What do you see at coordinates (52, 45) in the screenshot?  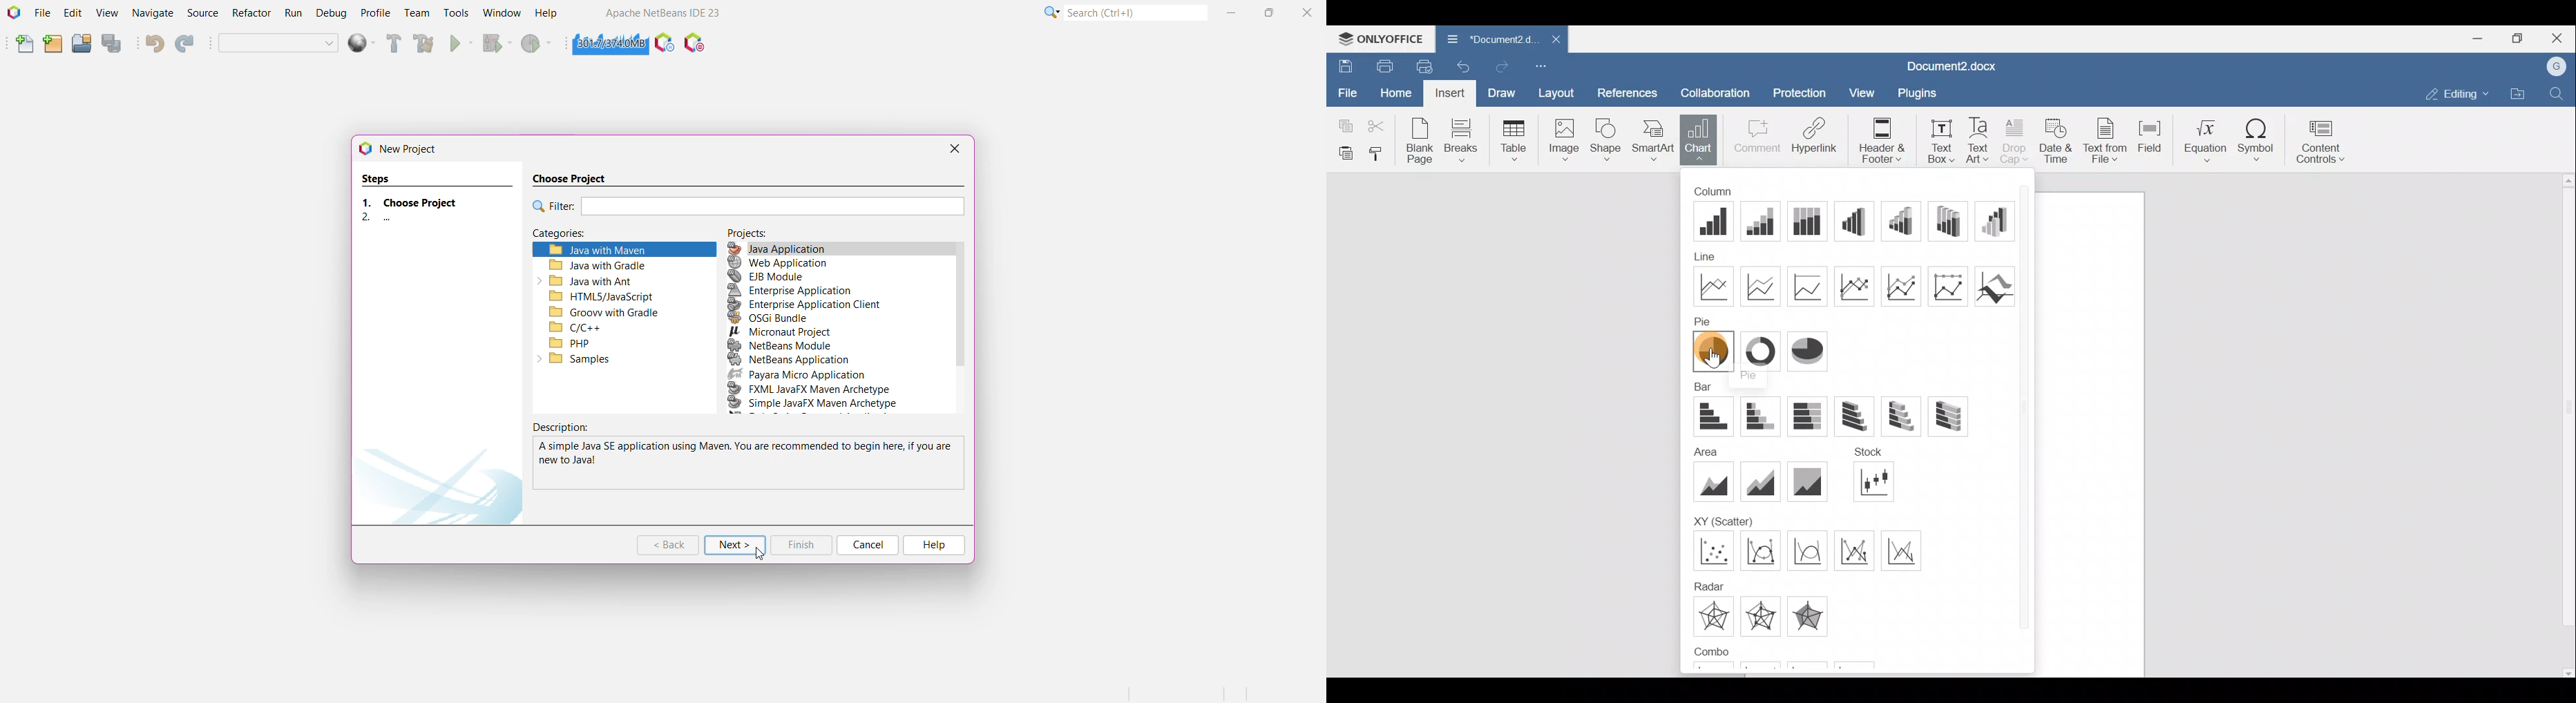 I see `New Project` at bounding box center [52, 45].